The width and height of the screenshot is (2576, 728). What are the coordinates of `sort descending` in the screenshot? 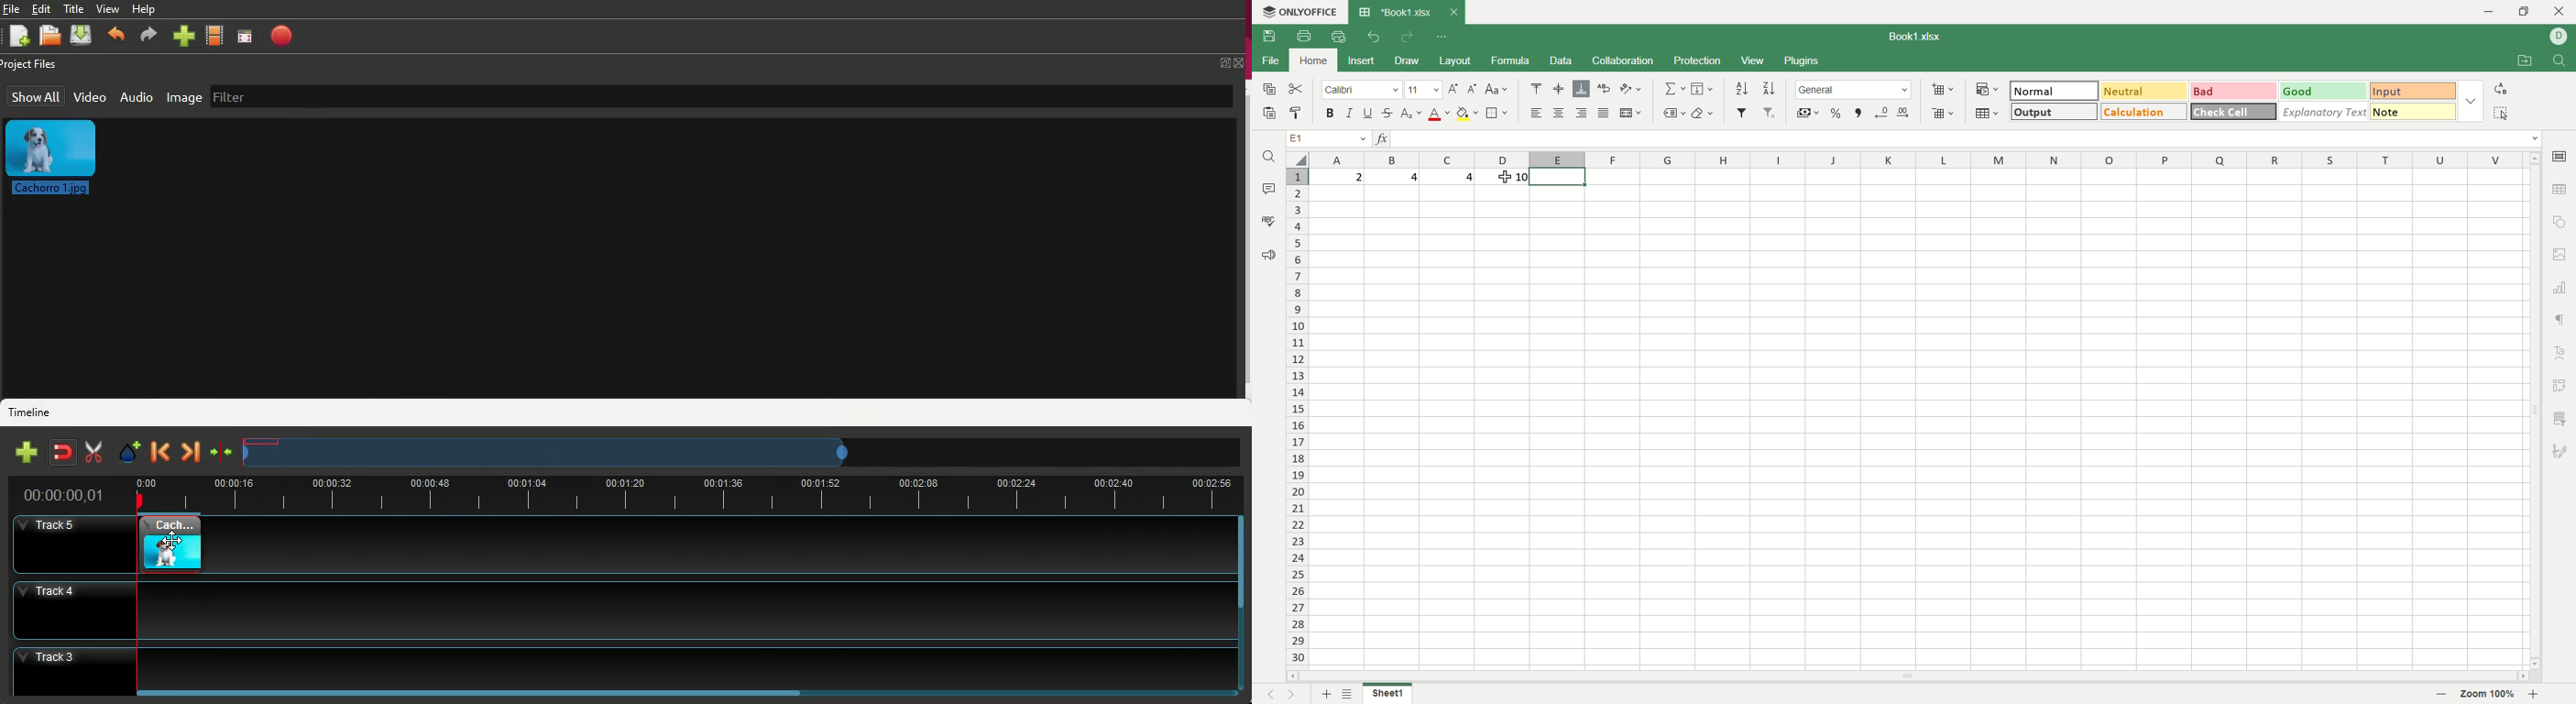 It's located at (1769, 88).